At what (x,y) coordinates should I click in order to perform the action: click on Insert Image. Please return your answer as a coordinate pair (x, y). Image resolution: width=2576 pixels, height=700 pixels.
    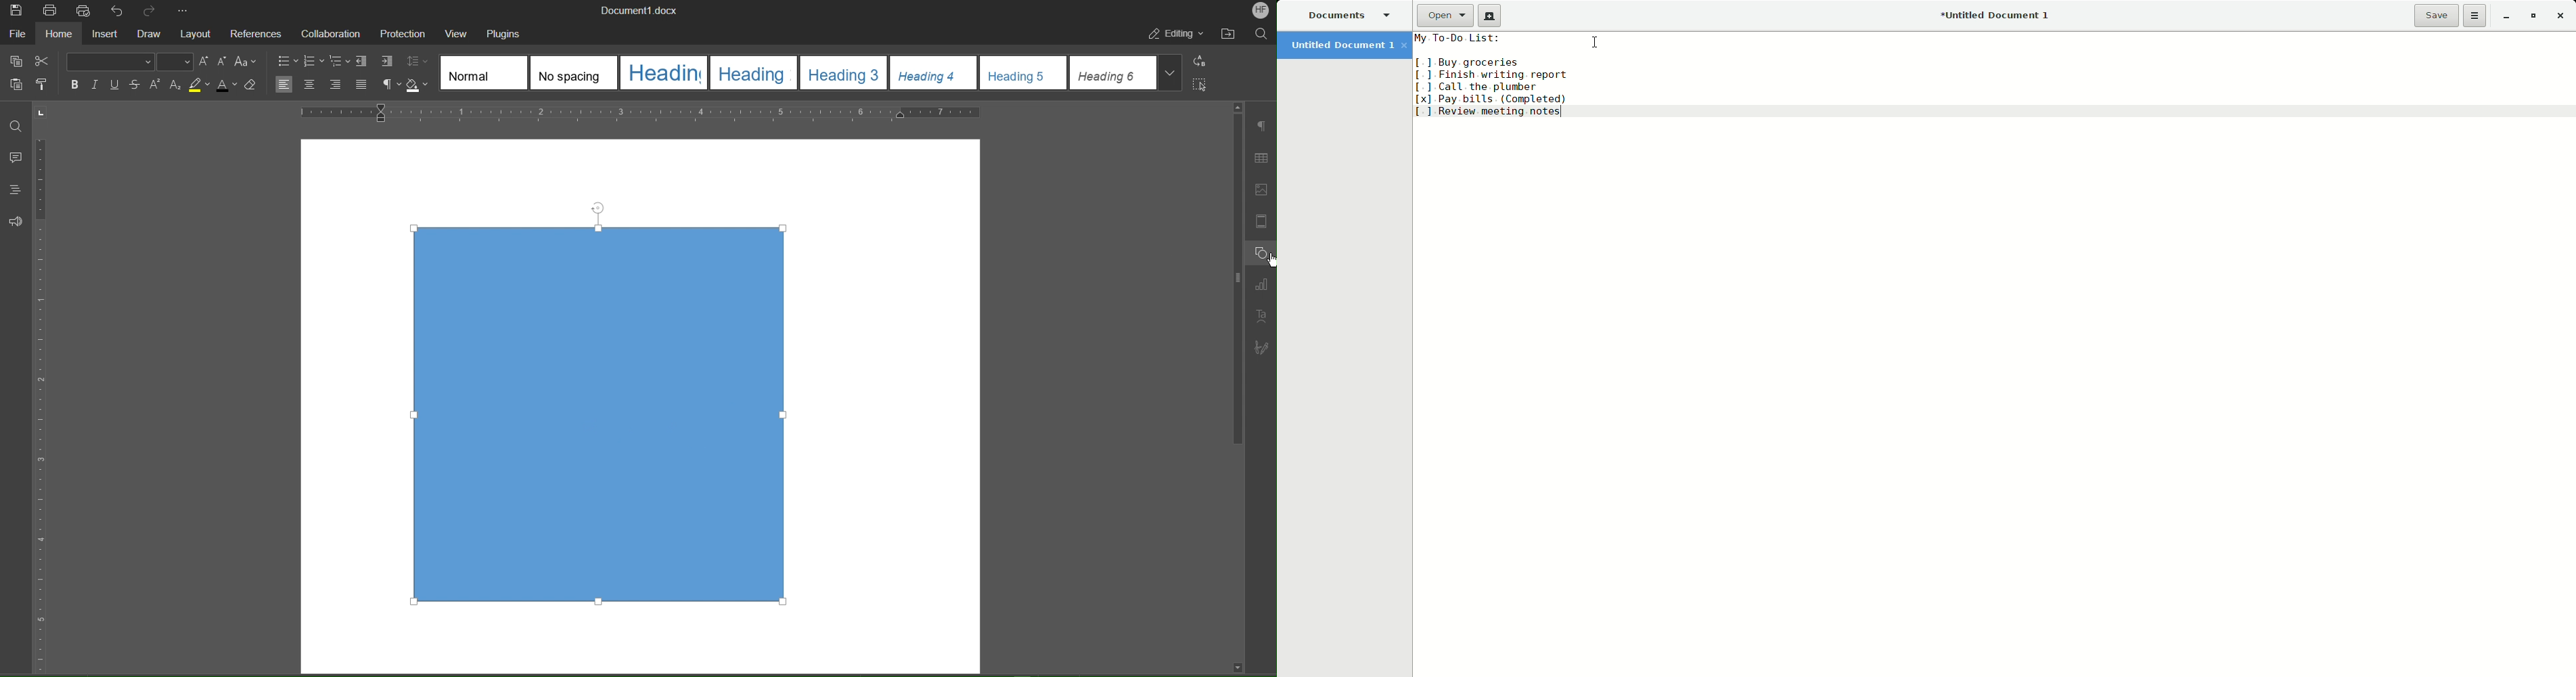
    Looking at the image, I should click on (1265, 191).